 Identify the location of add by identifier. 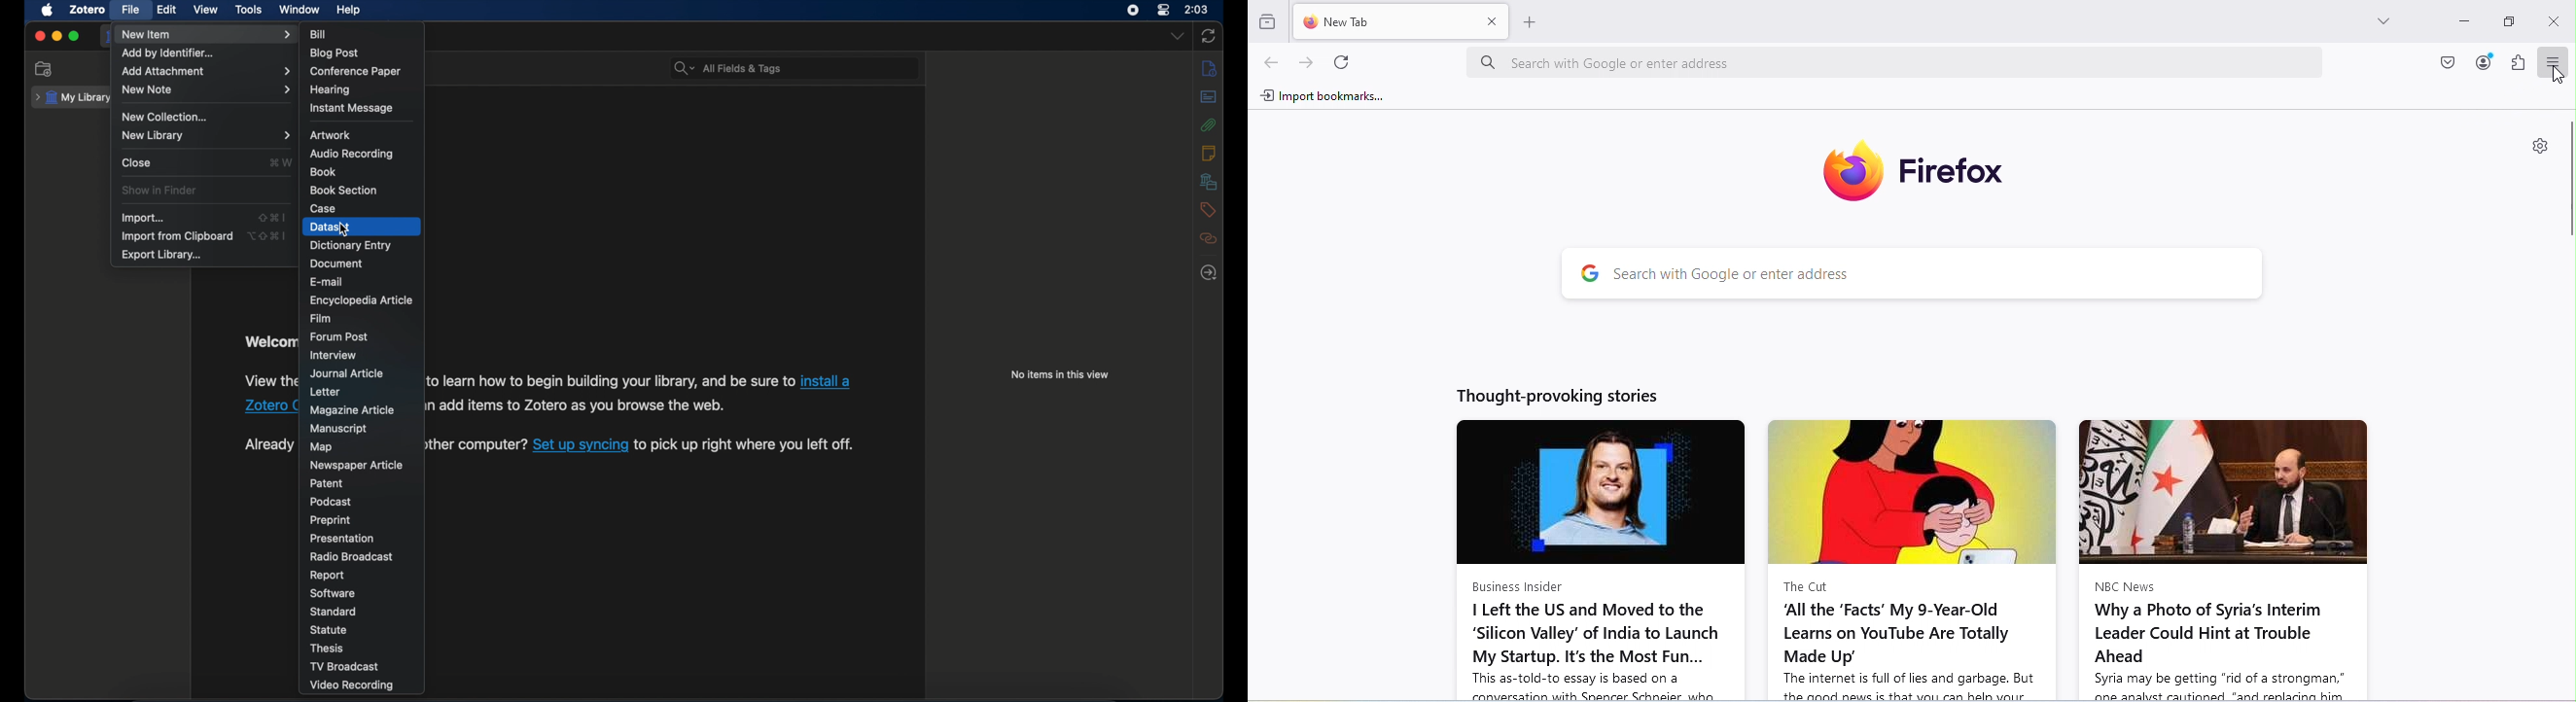
(169, 55).